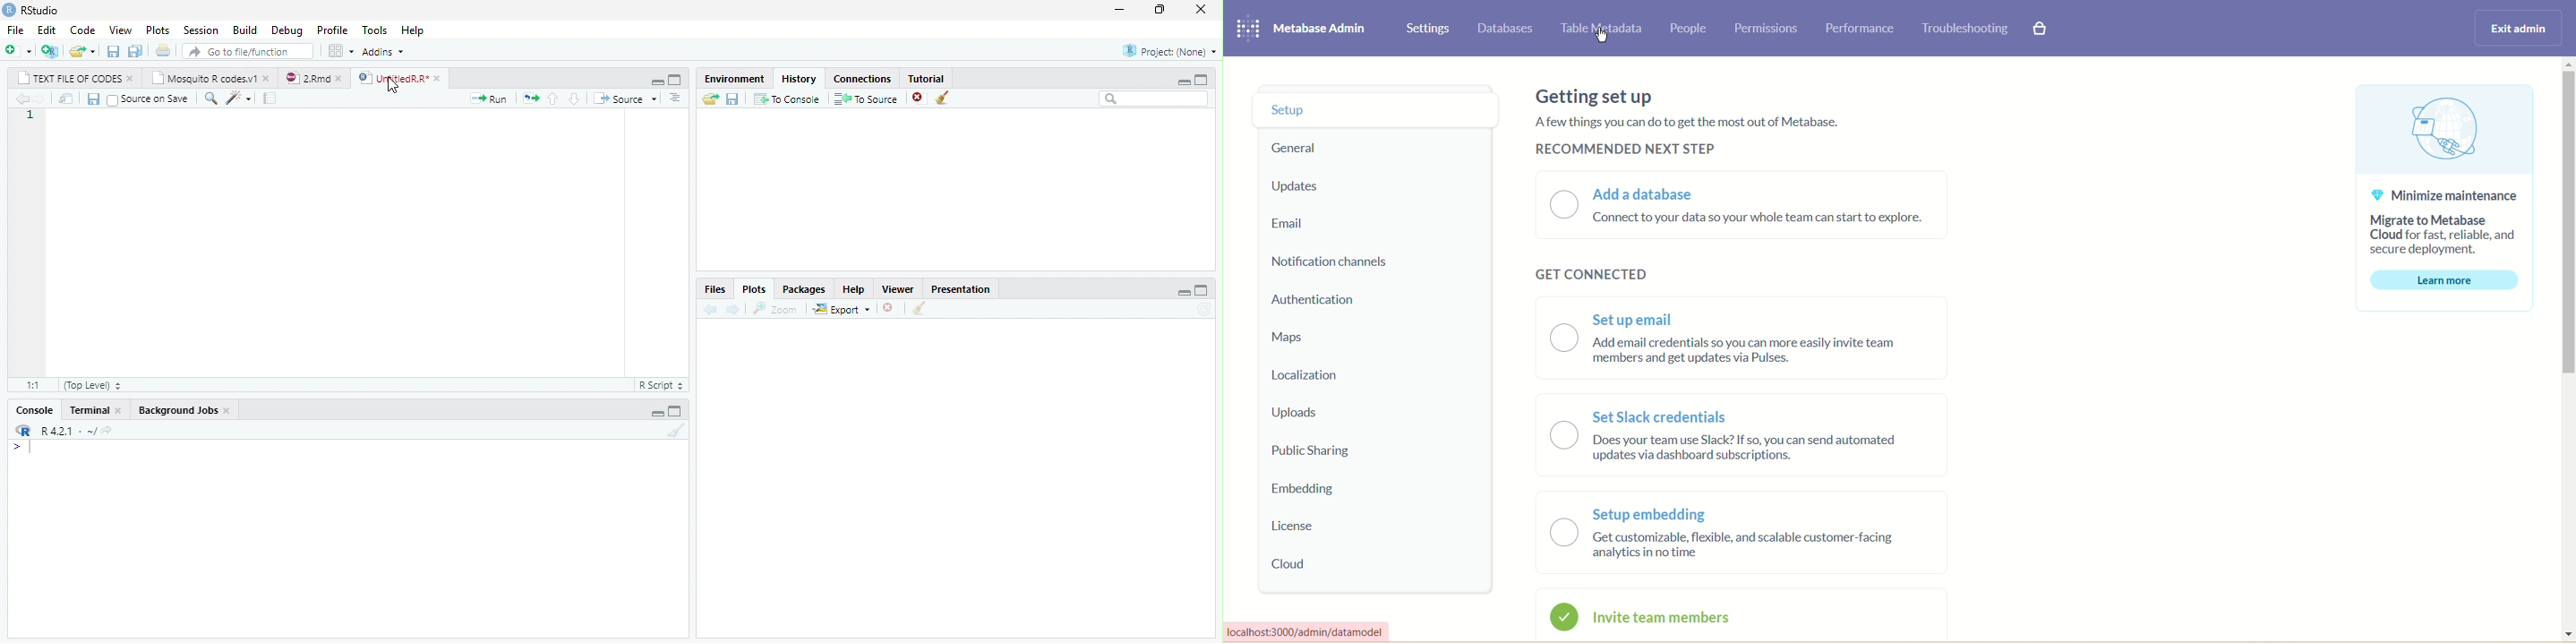 The image size is (2576, 644). I want to click on packages, so click(804, 287).